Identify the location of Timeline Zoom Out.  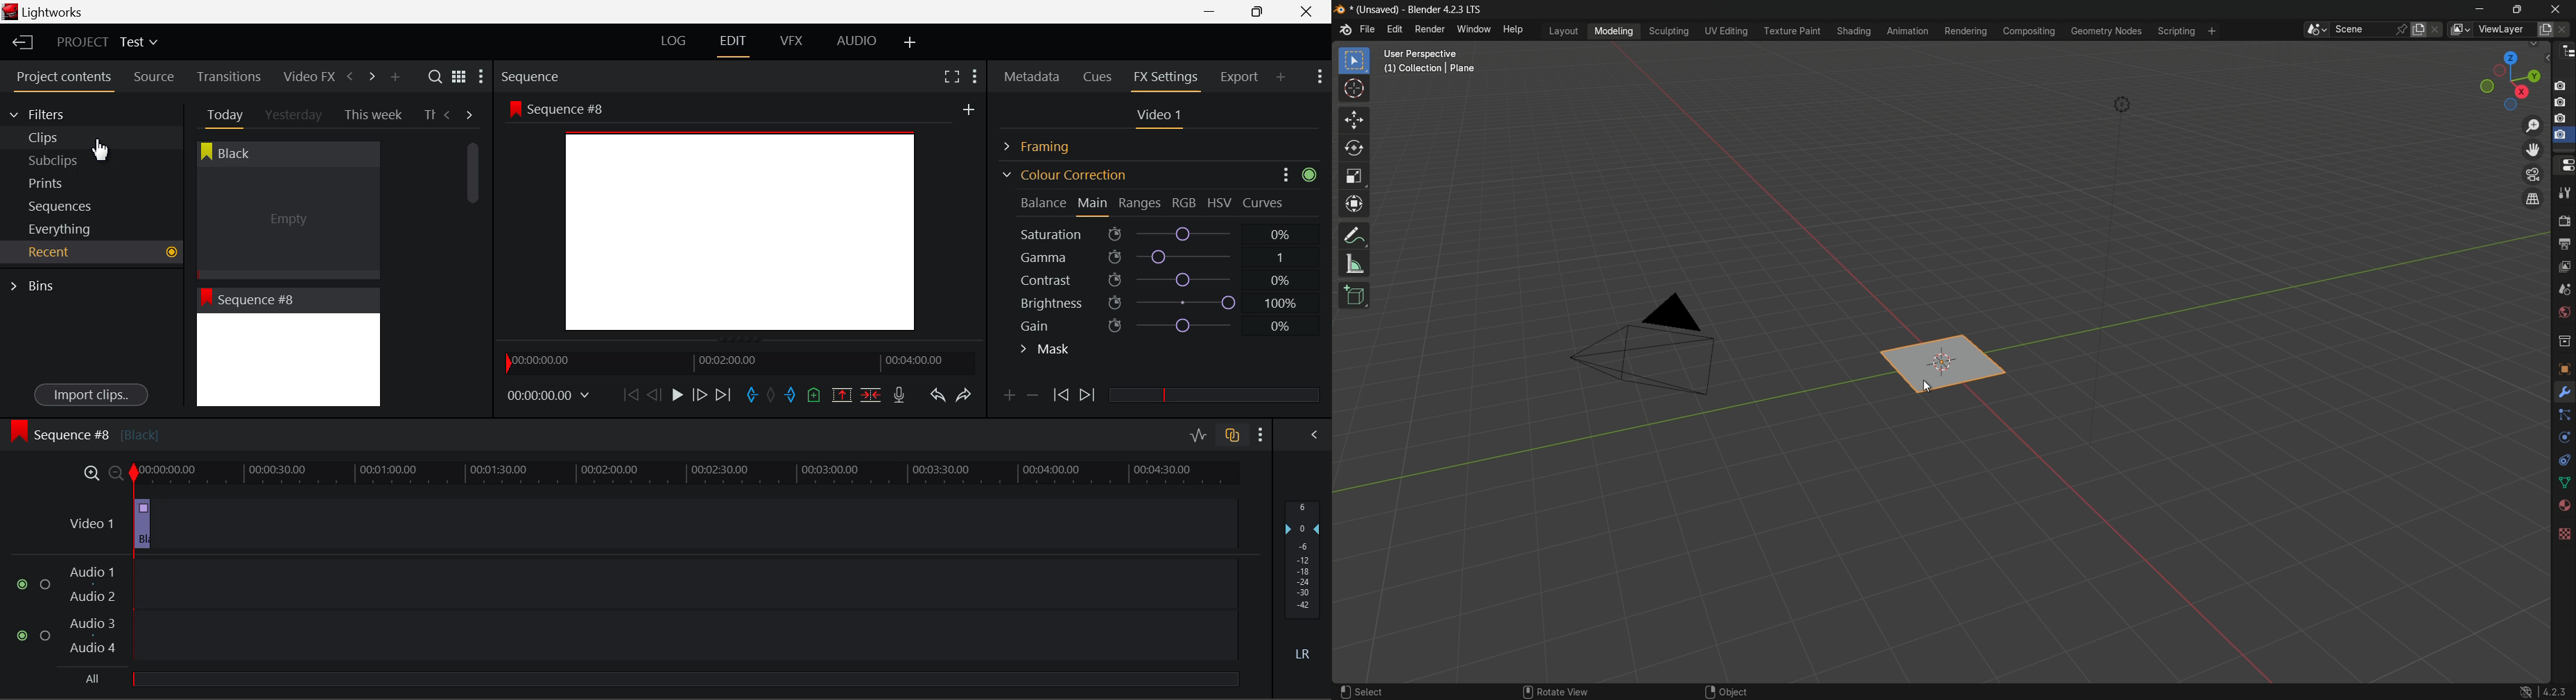
(115, 473).